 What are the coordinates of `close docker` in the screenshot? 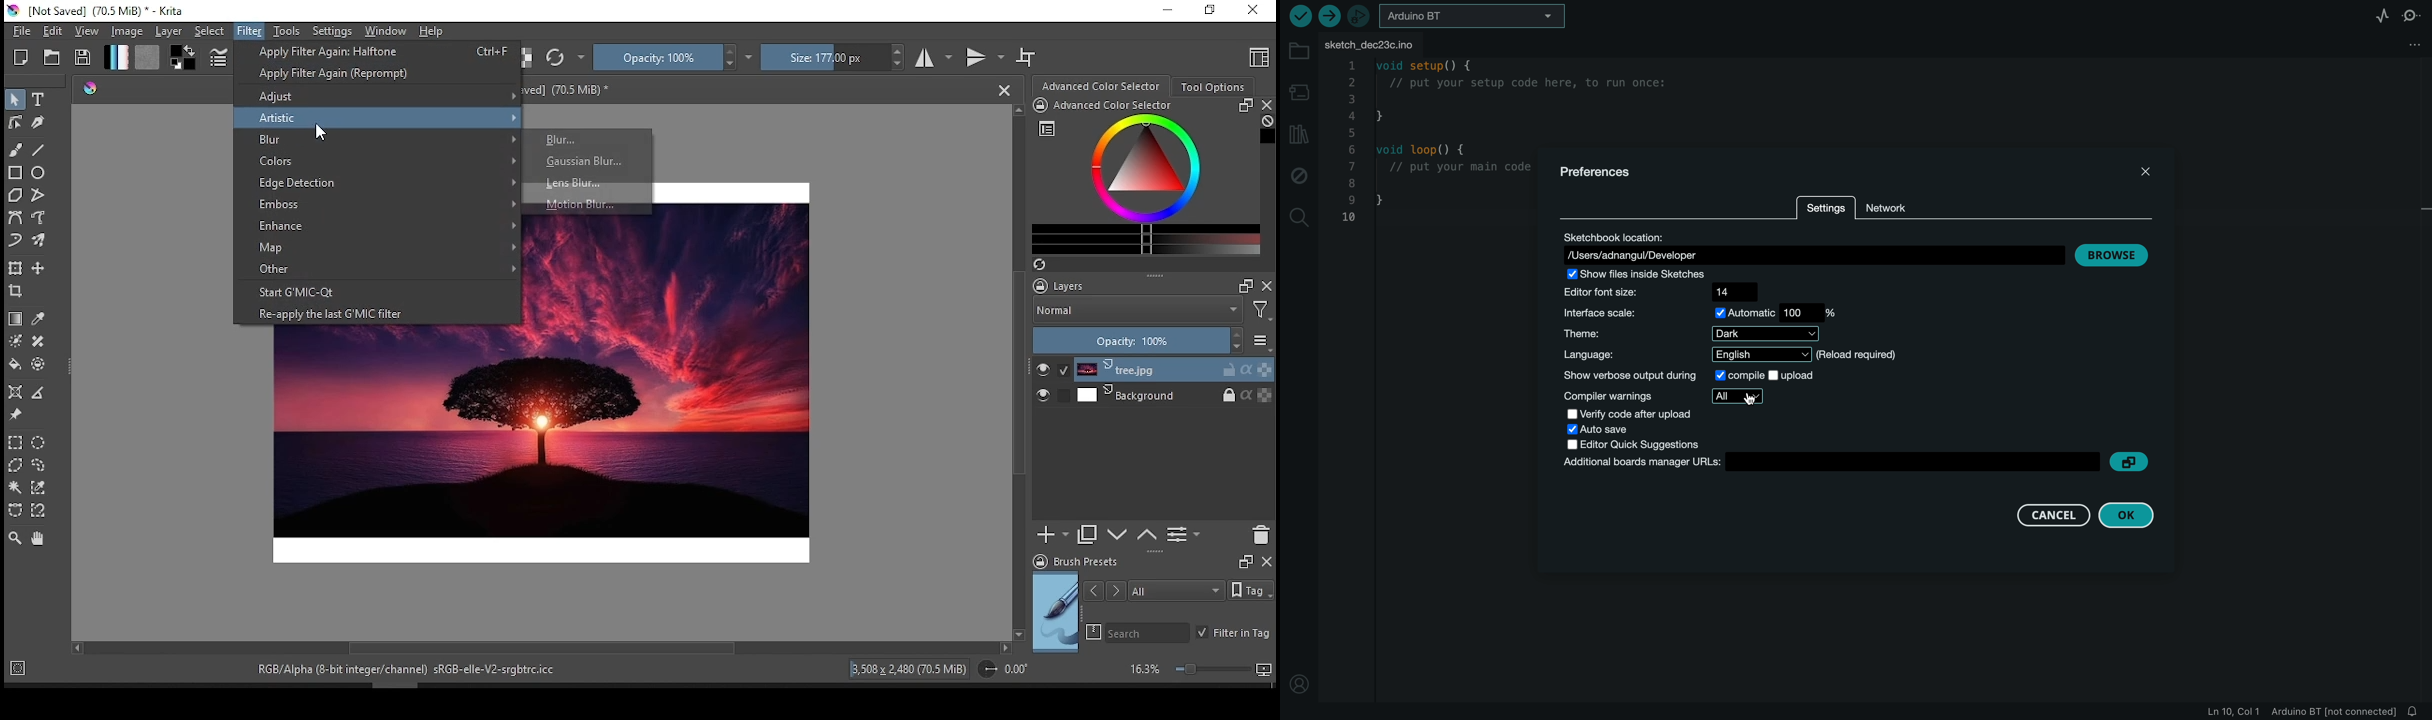 It's located at (1267, 287).